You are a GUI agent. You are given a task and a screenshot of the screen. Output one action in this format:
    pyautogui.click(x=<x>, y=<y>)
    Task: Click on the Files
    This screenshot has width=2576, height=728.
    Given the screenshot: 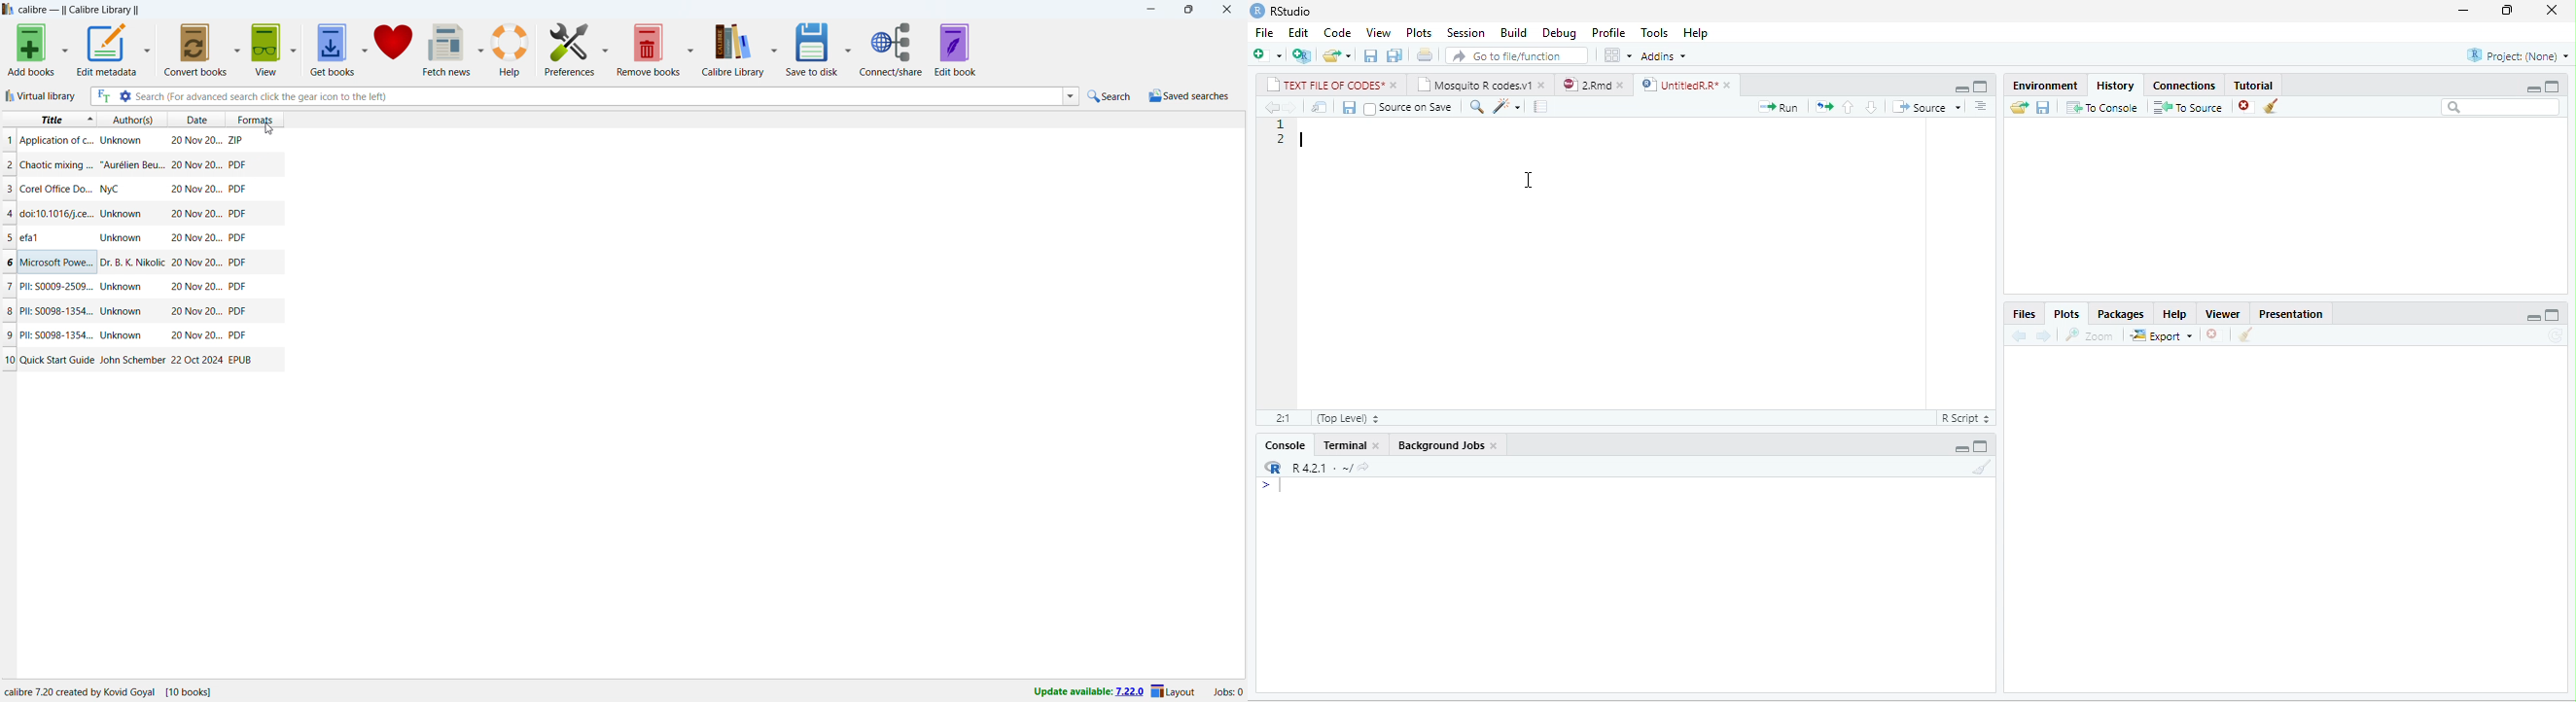 What is the action you would take?
    pyautogui.click(x=2024, y=314)
    